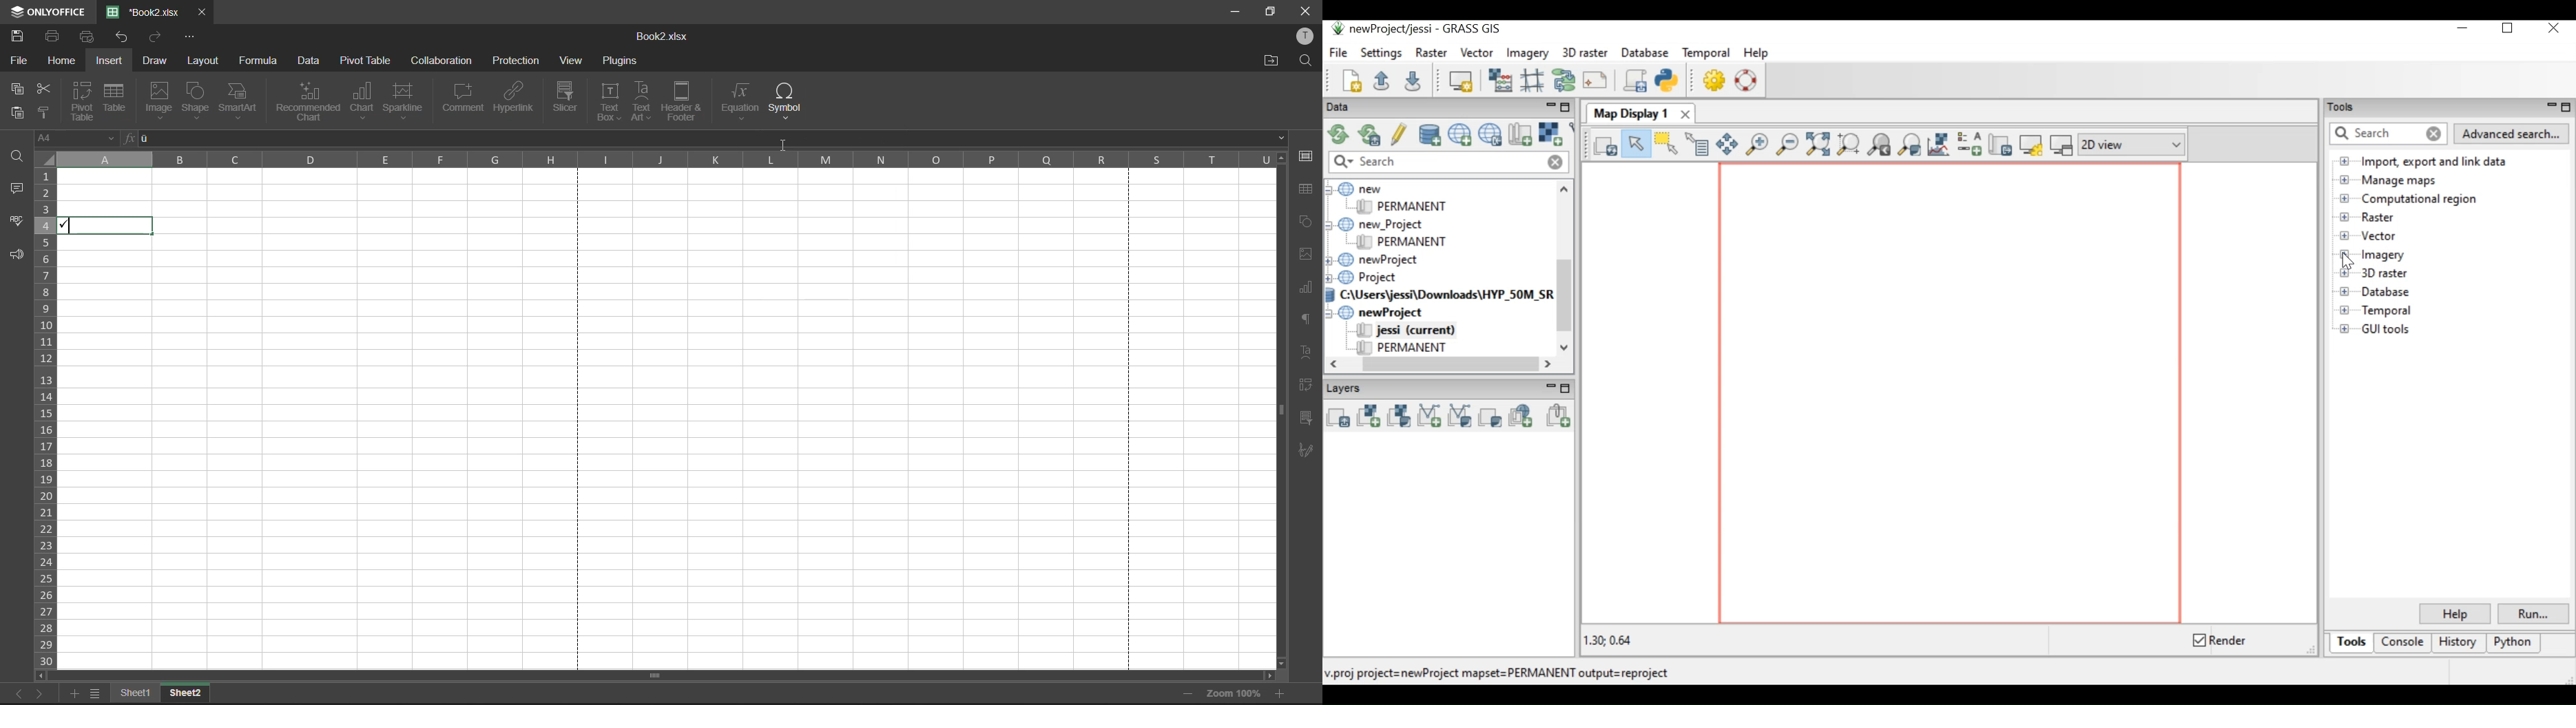  Describe the element at coordinates (366, 61) in the screenshot. I see `pivot table` at that location.